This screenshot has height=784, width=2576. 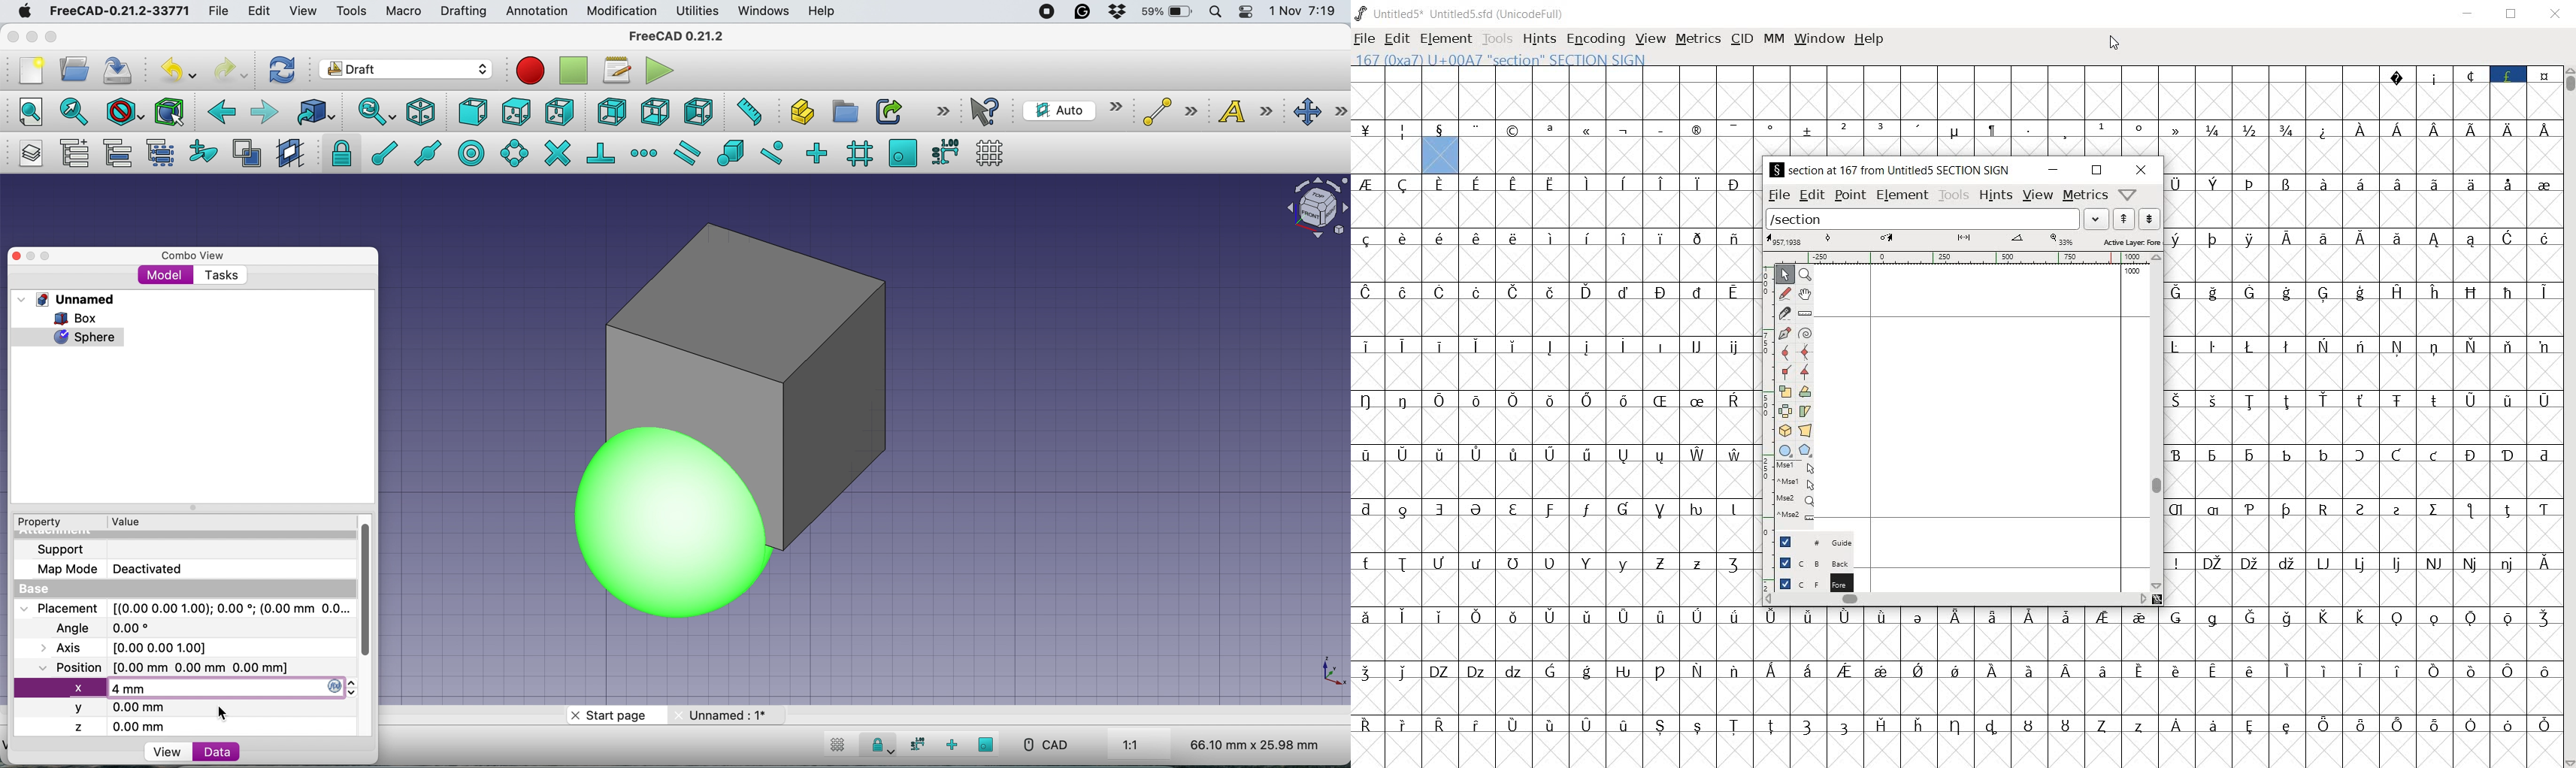 What do you see at coordinates (823, 12) in the screenshot?
I see `help` at bounding box center [823, 12].